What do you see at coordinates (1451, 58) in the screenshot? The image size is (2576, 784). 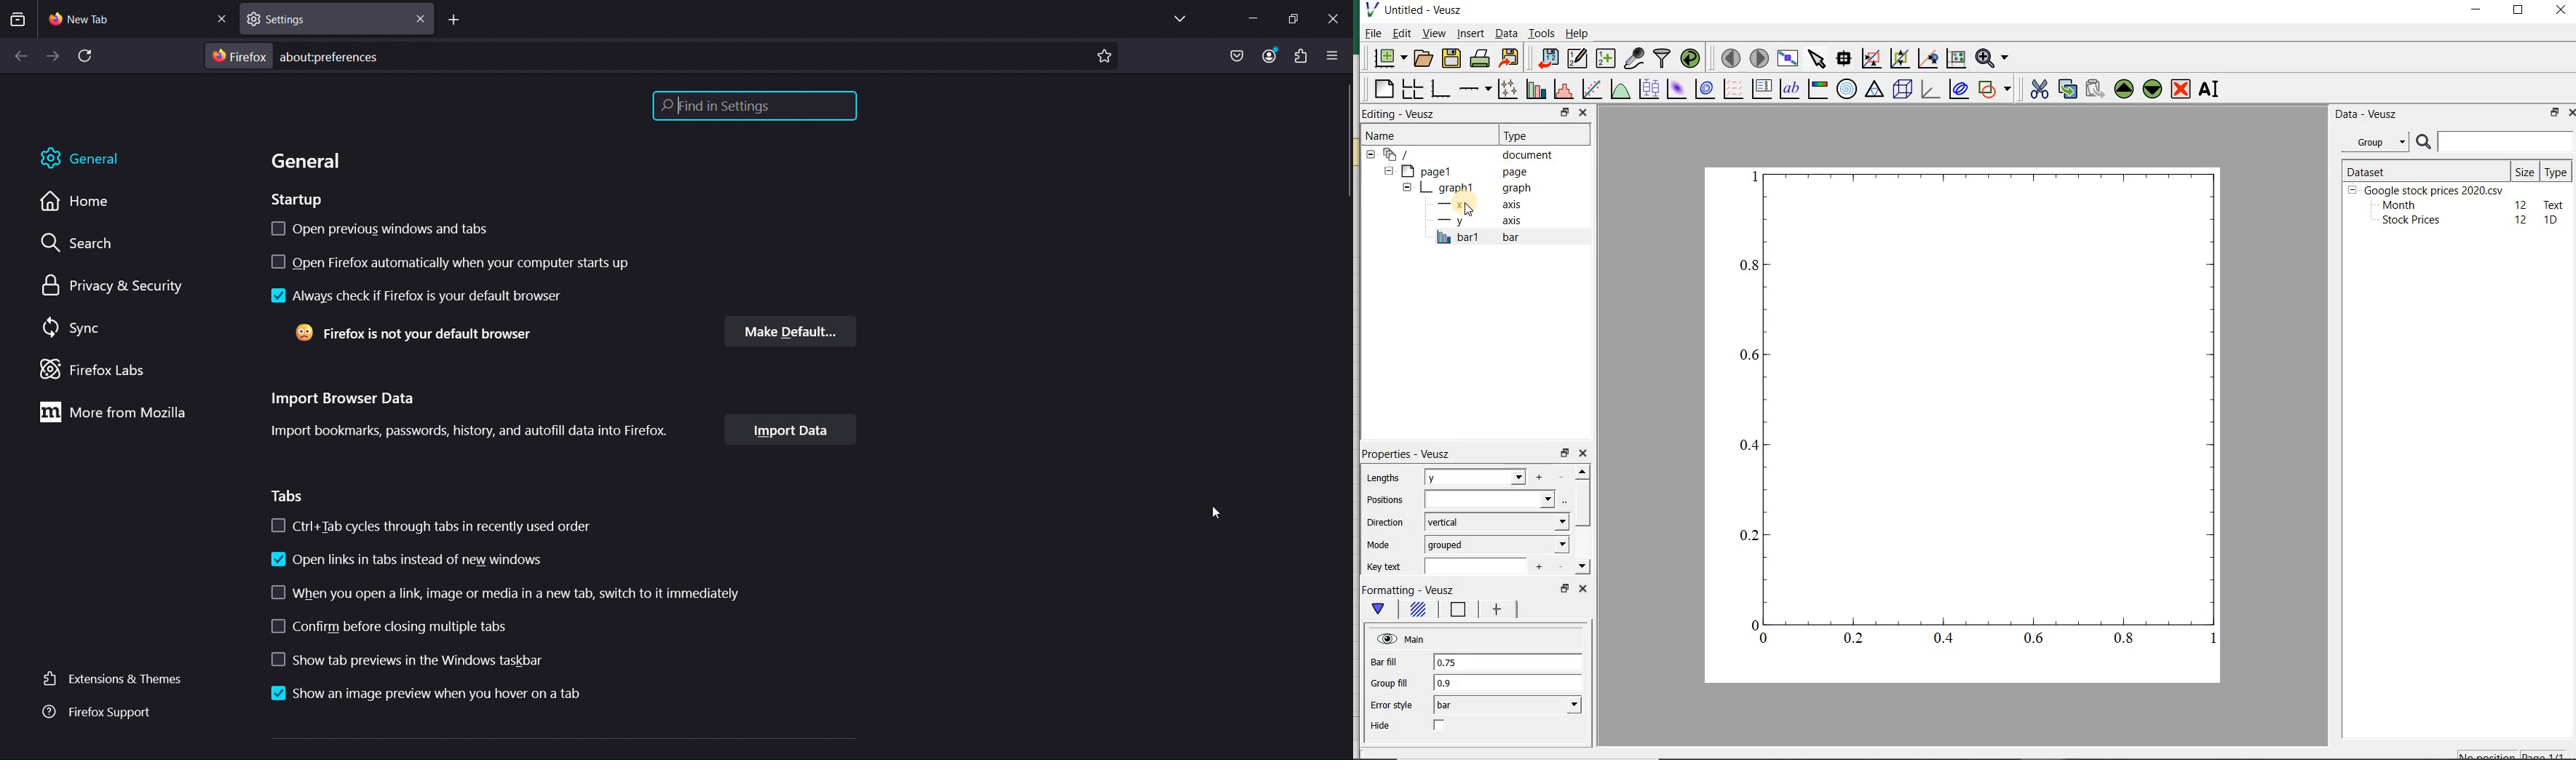 I see `save the document` at bounding box center [1451, 58].